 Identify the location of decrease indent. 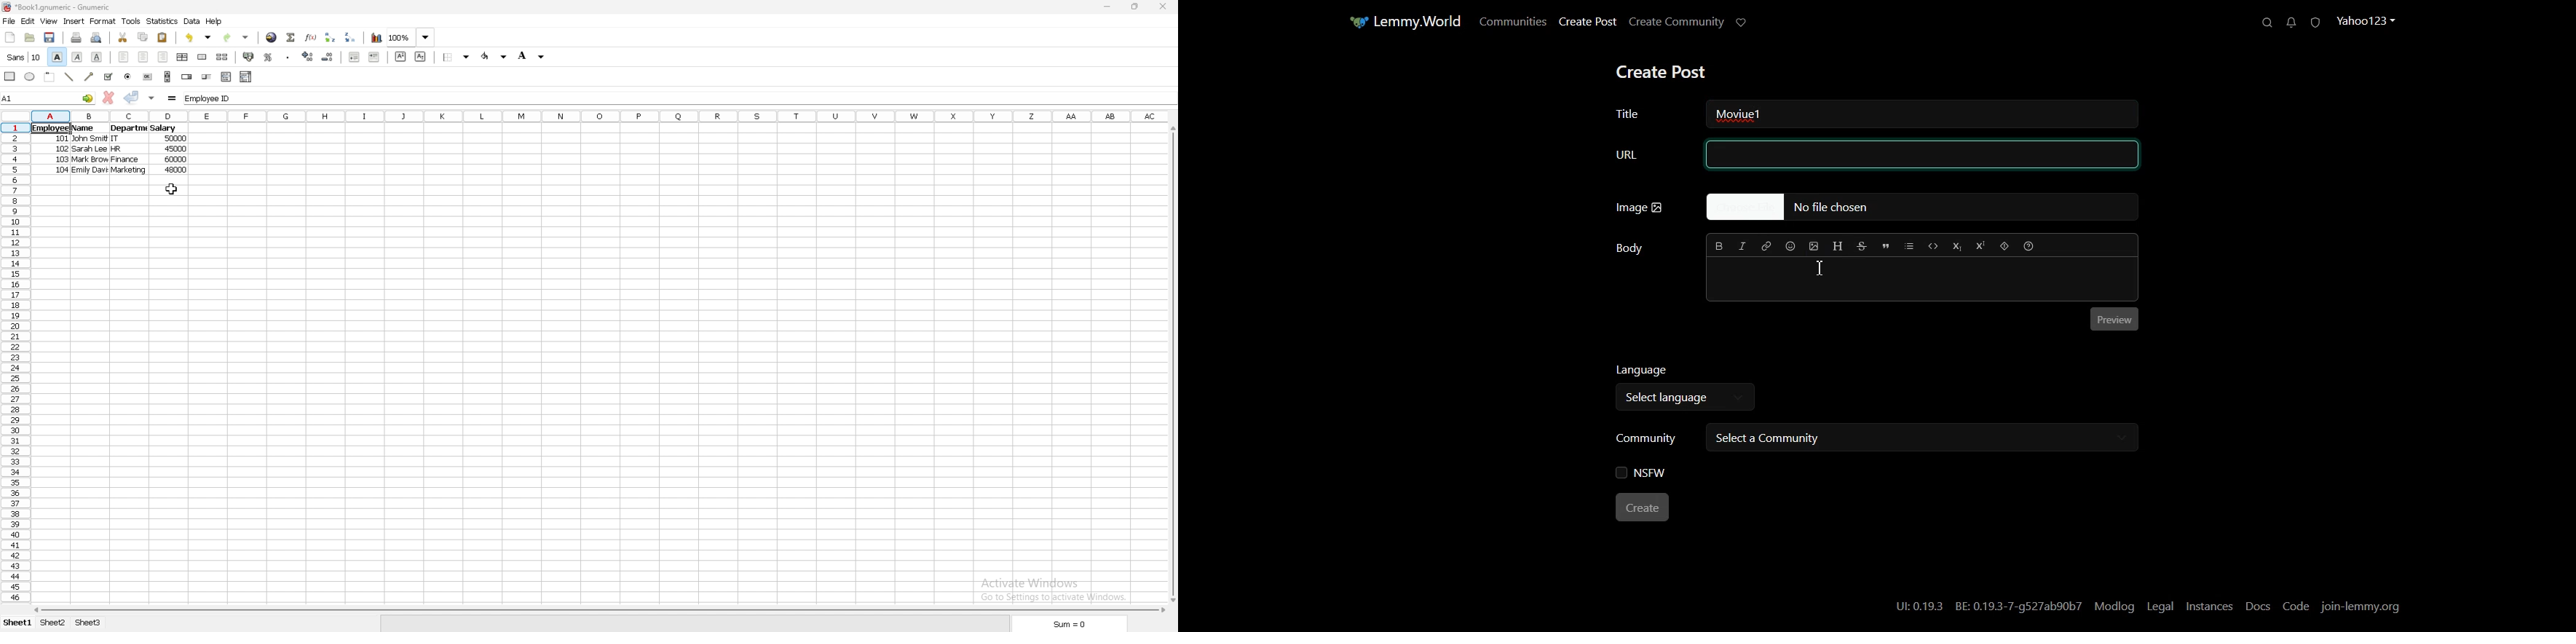
(354, 56).